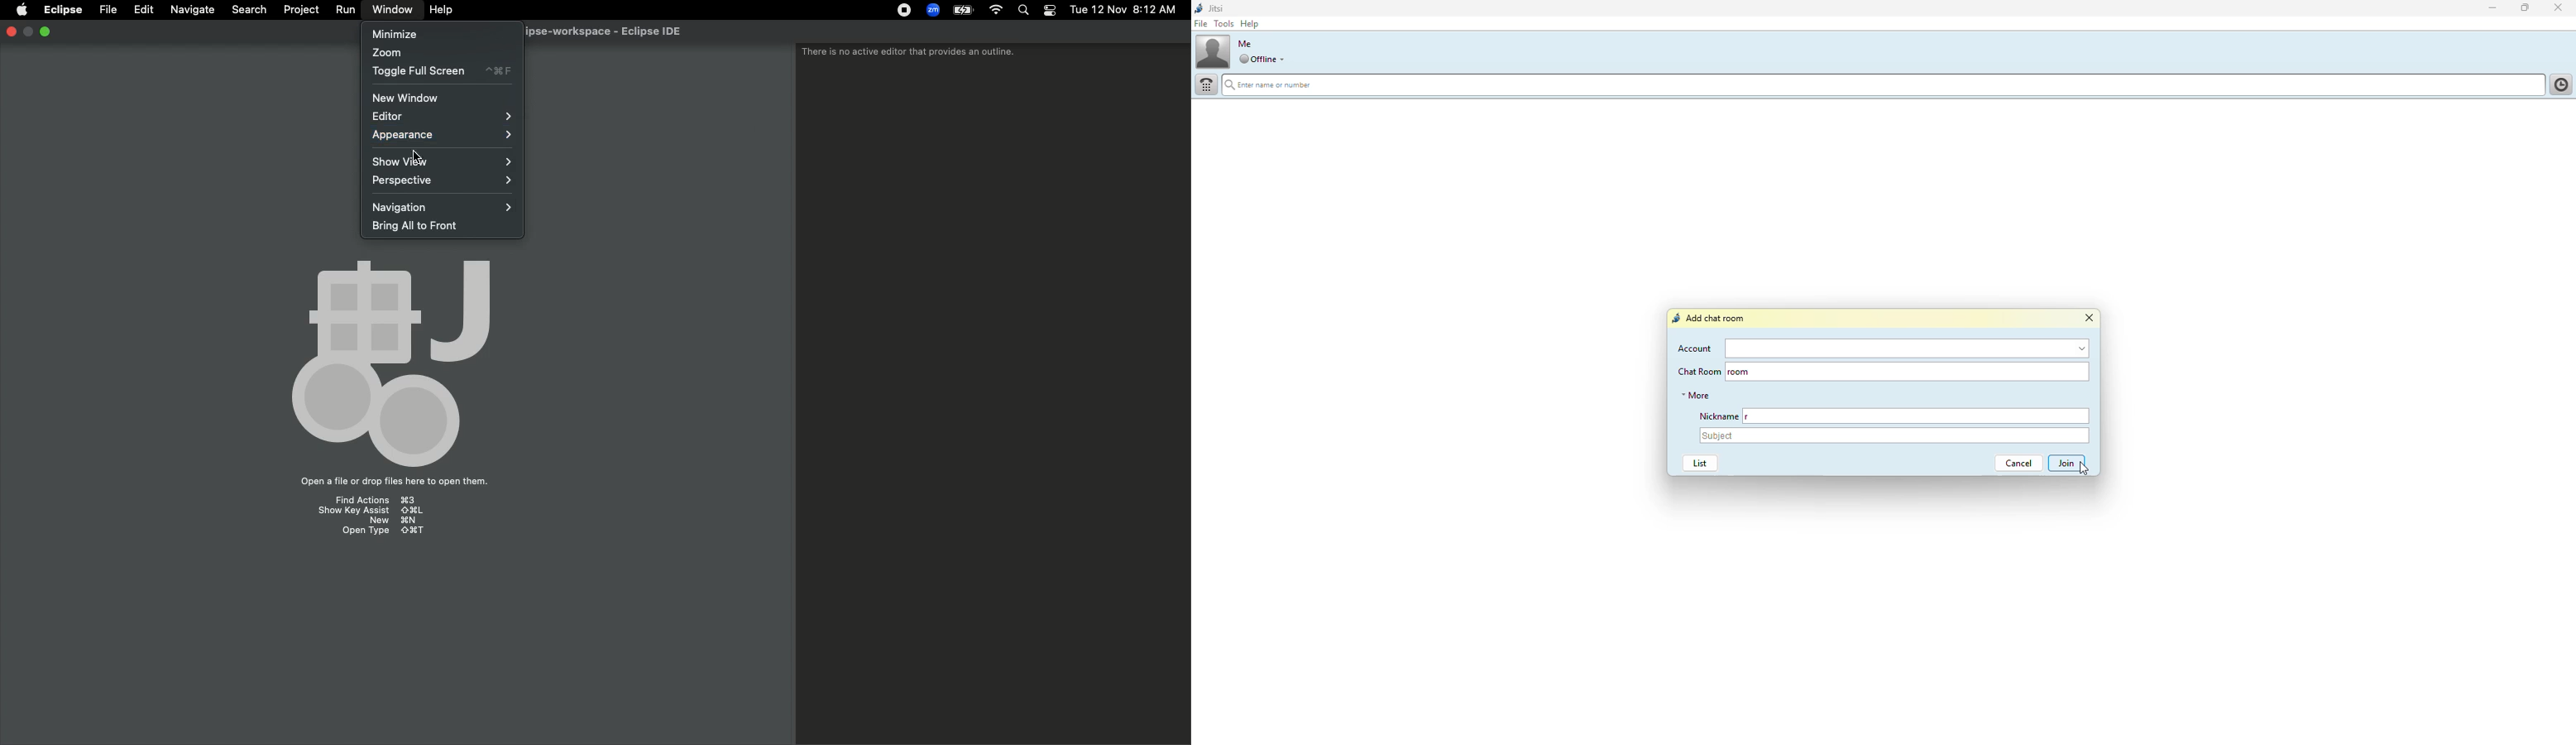 This screenshot has width=2576, height=756. I want to click on subject, so click(1895, 435).